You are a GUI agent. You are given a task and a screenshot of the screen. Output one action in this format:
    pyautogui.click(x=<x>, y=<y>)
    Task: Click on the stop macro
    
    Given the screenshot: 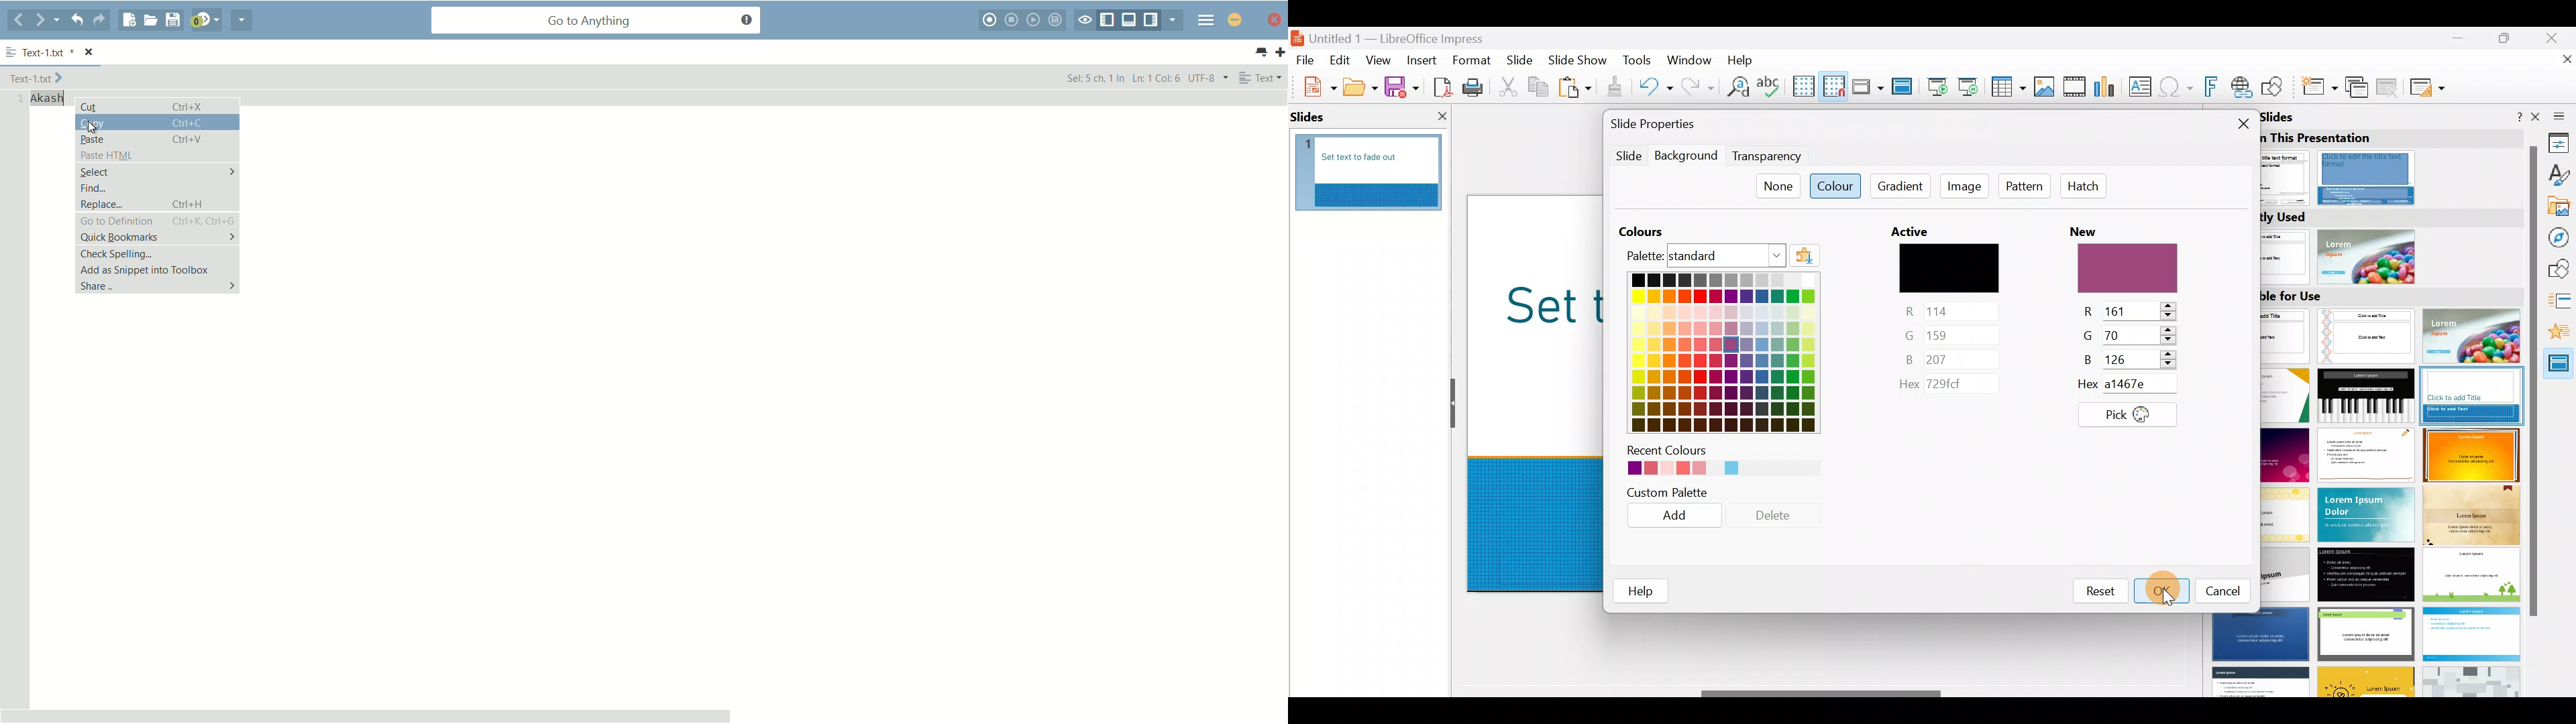 What is the action you would take?
    pyautogui.click(x=1013, y=19)
    